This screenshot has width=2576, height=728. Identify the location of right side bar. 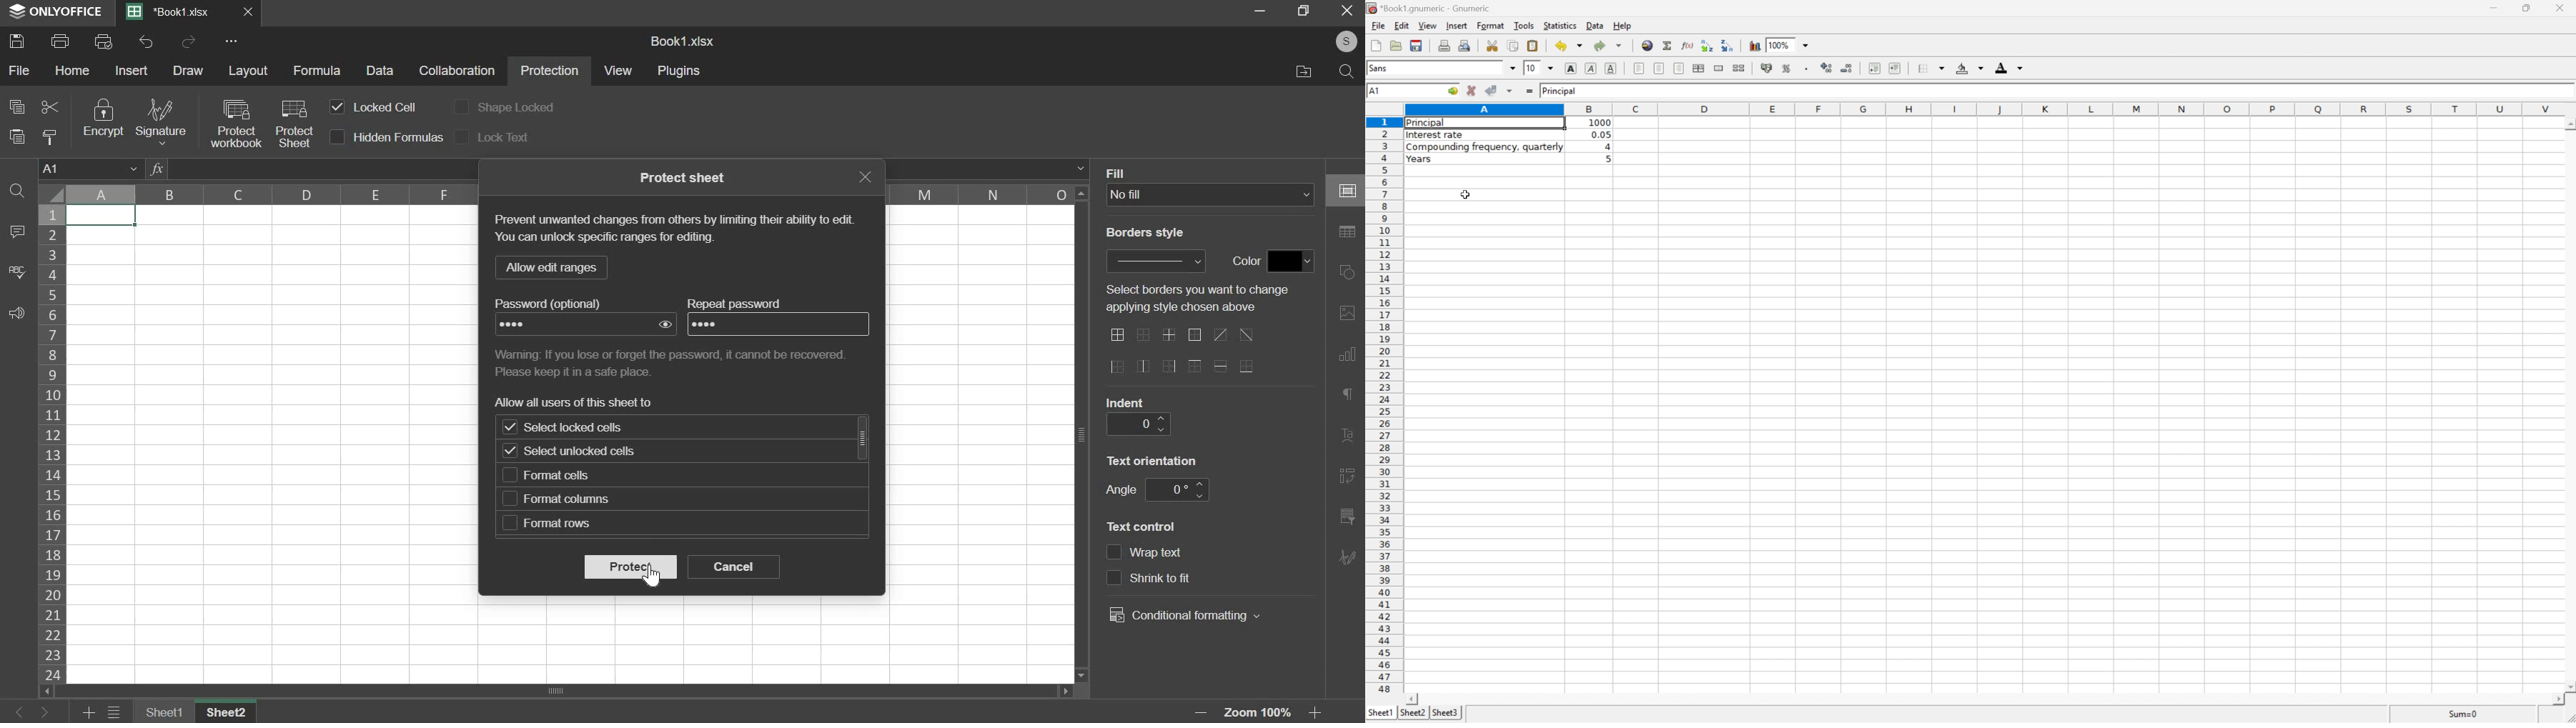
(1347, 475).